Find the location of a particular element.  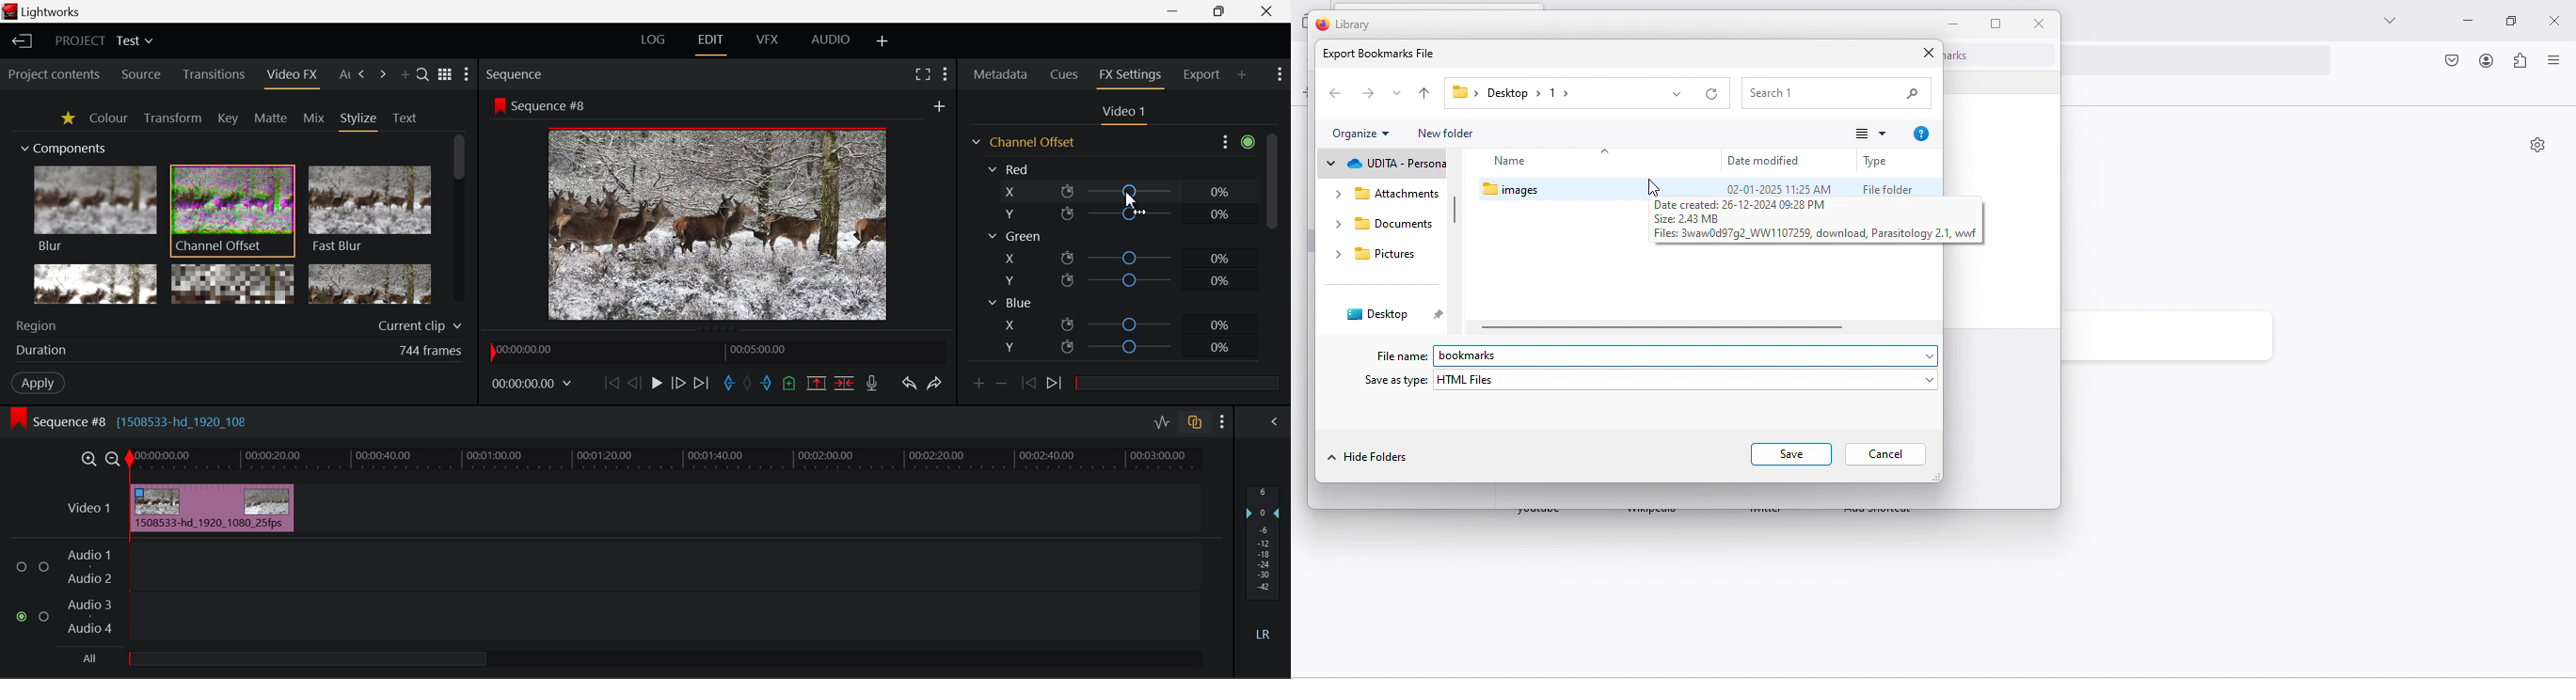

Red Y is located at coordinates (1115, 214).